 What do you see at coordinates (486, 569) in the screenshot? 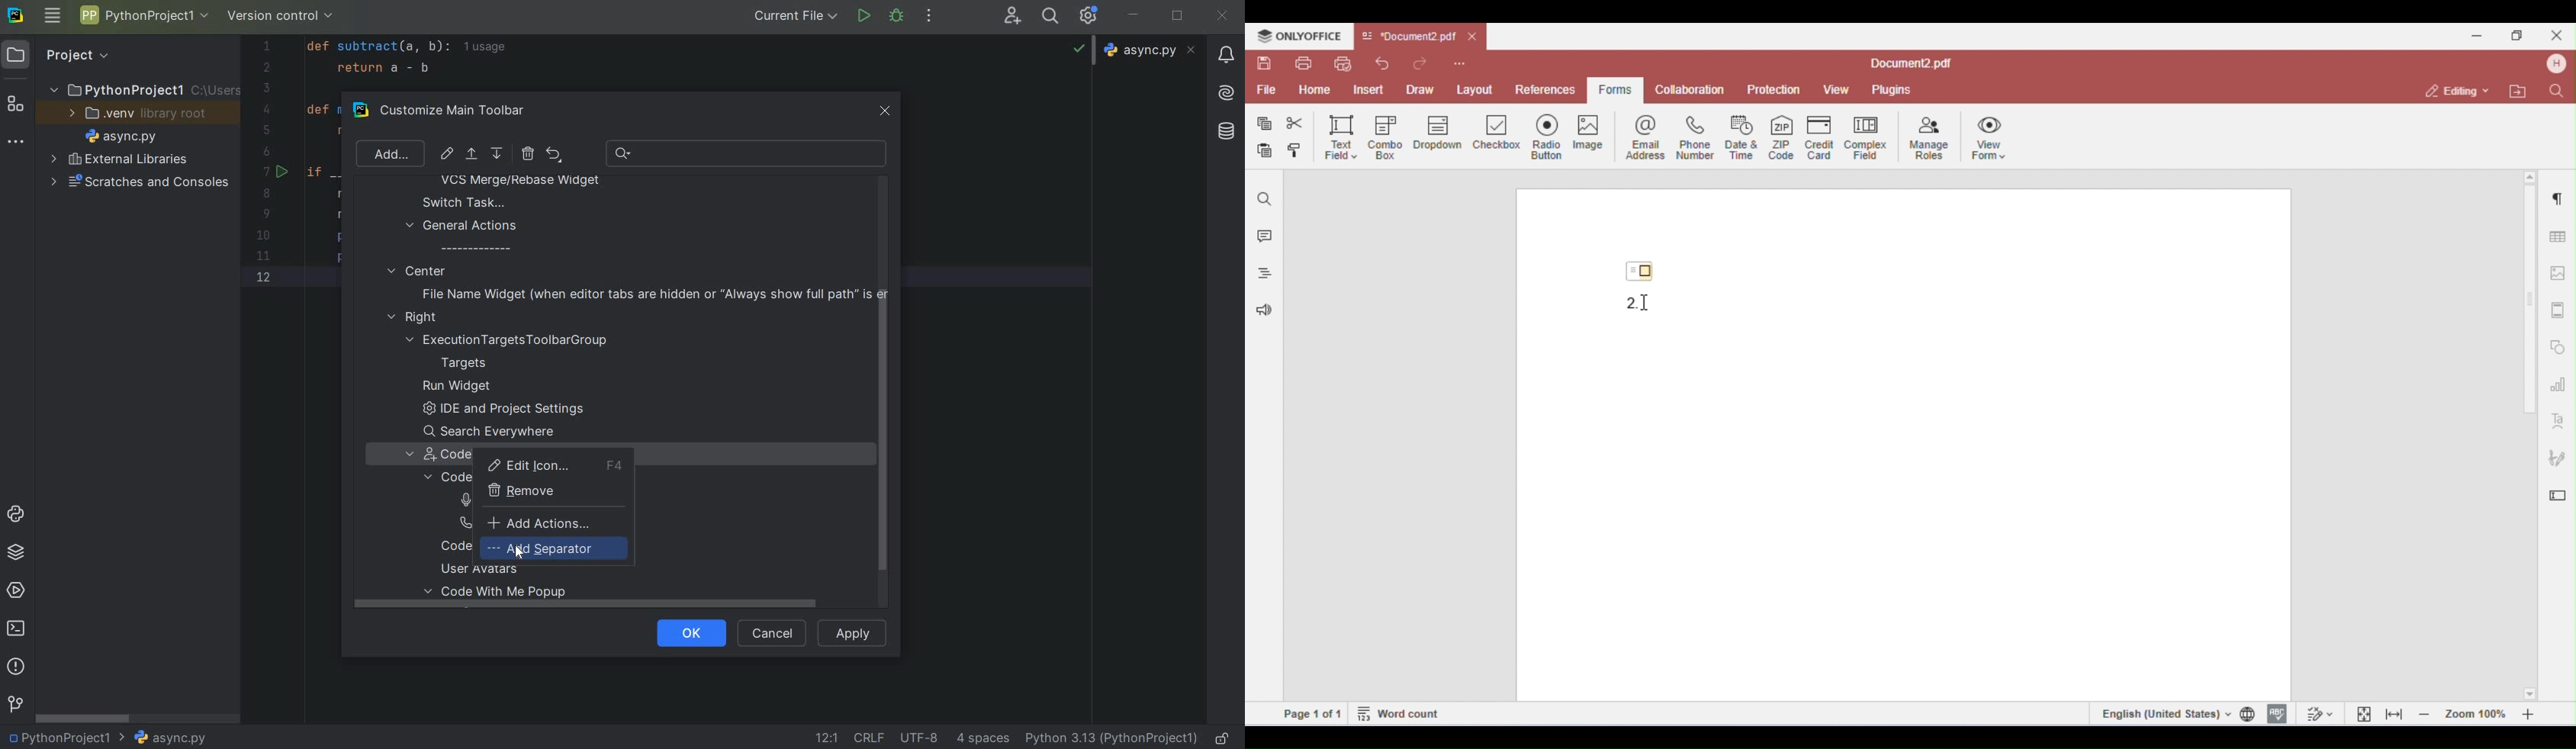
I see `user avatars` at bounding box center [486, 569].